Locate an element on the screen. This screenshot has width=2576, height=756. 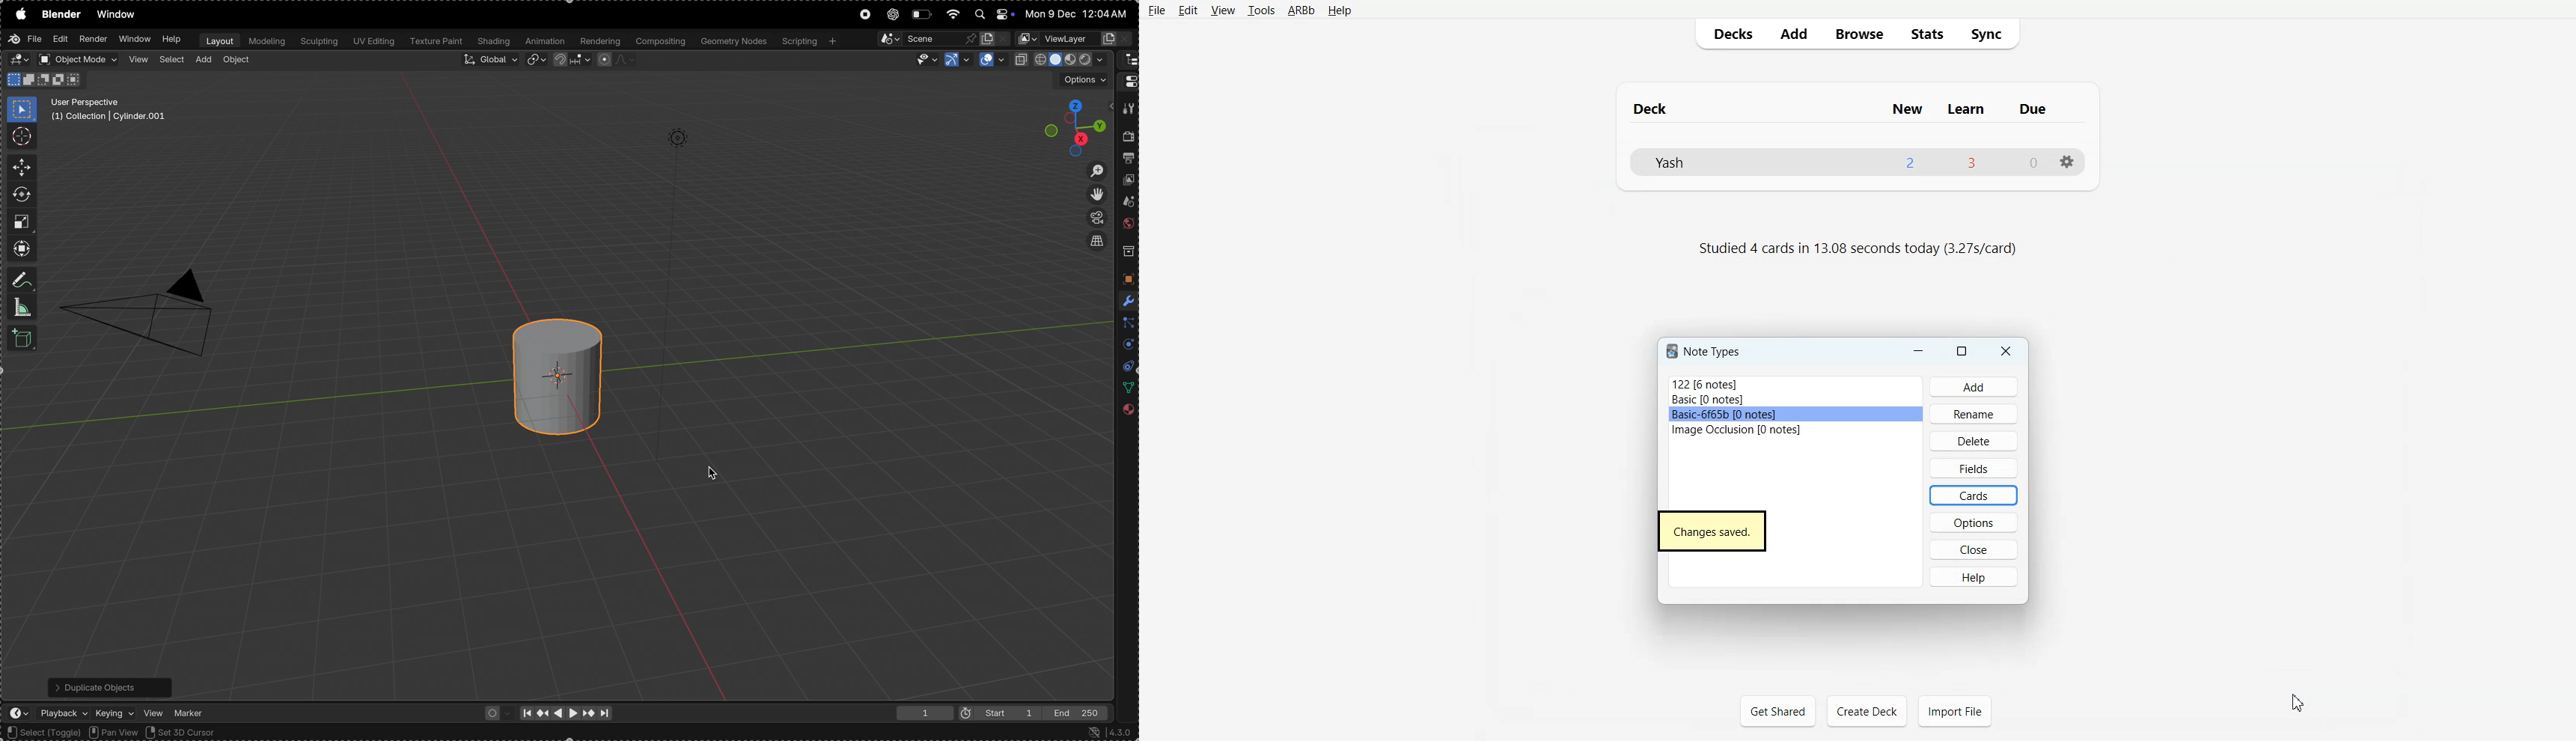
note types is located at coordinates (1703, 352).